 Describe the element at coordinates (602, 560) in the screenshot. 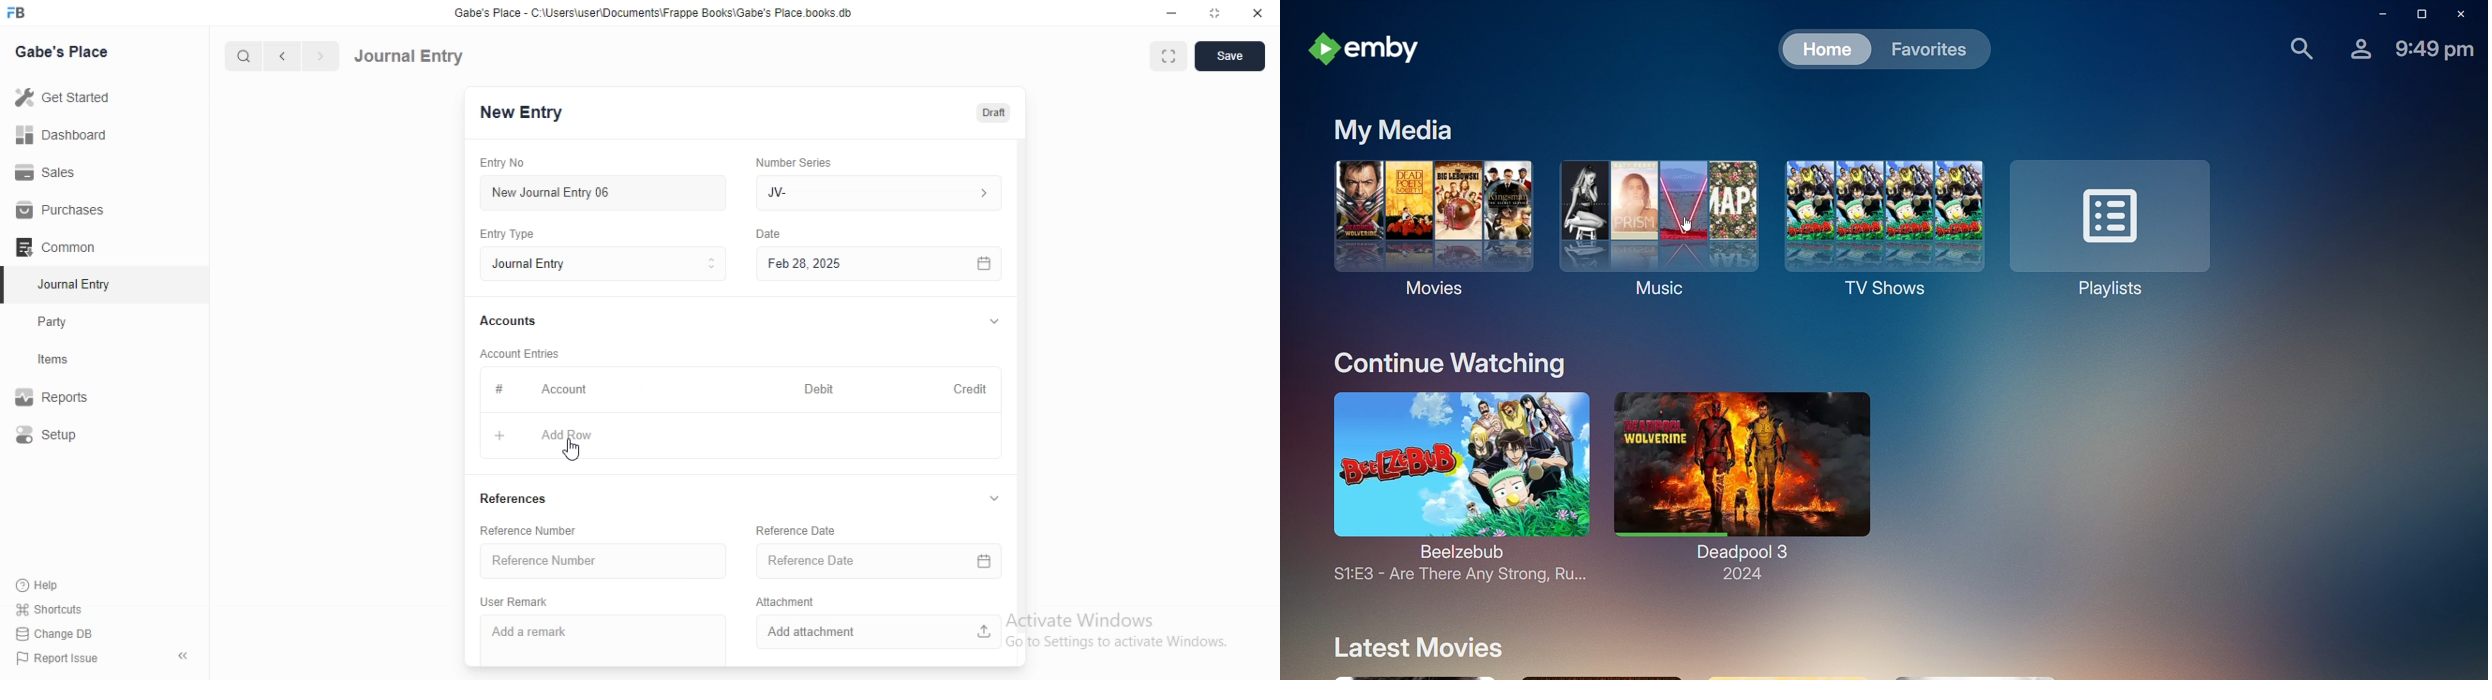

I see `Reference Number` at that location.